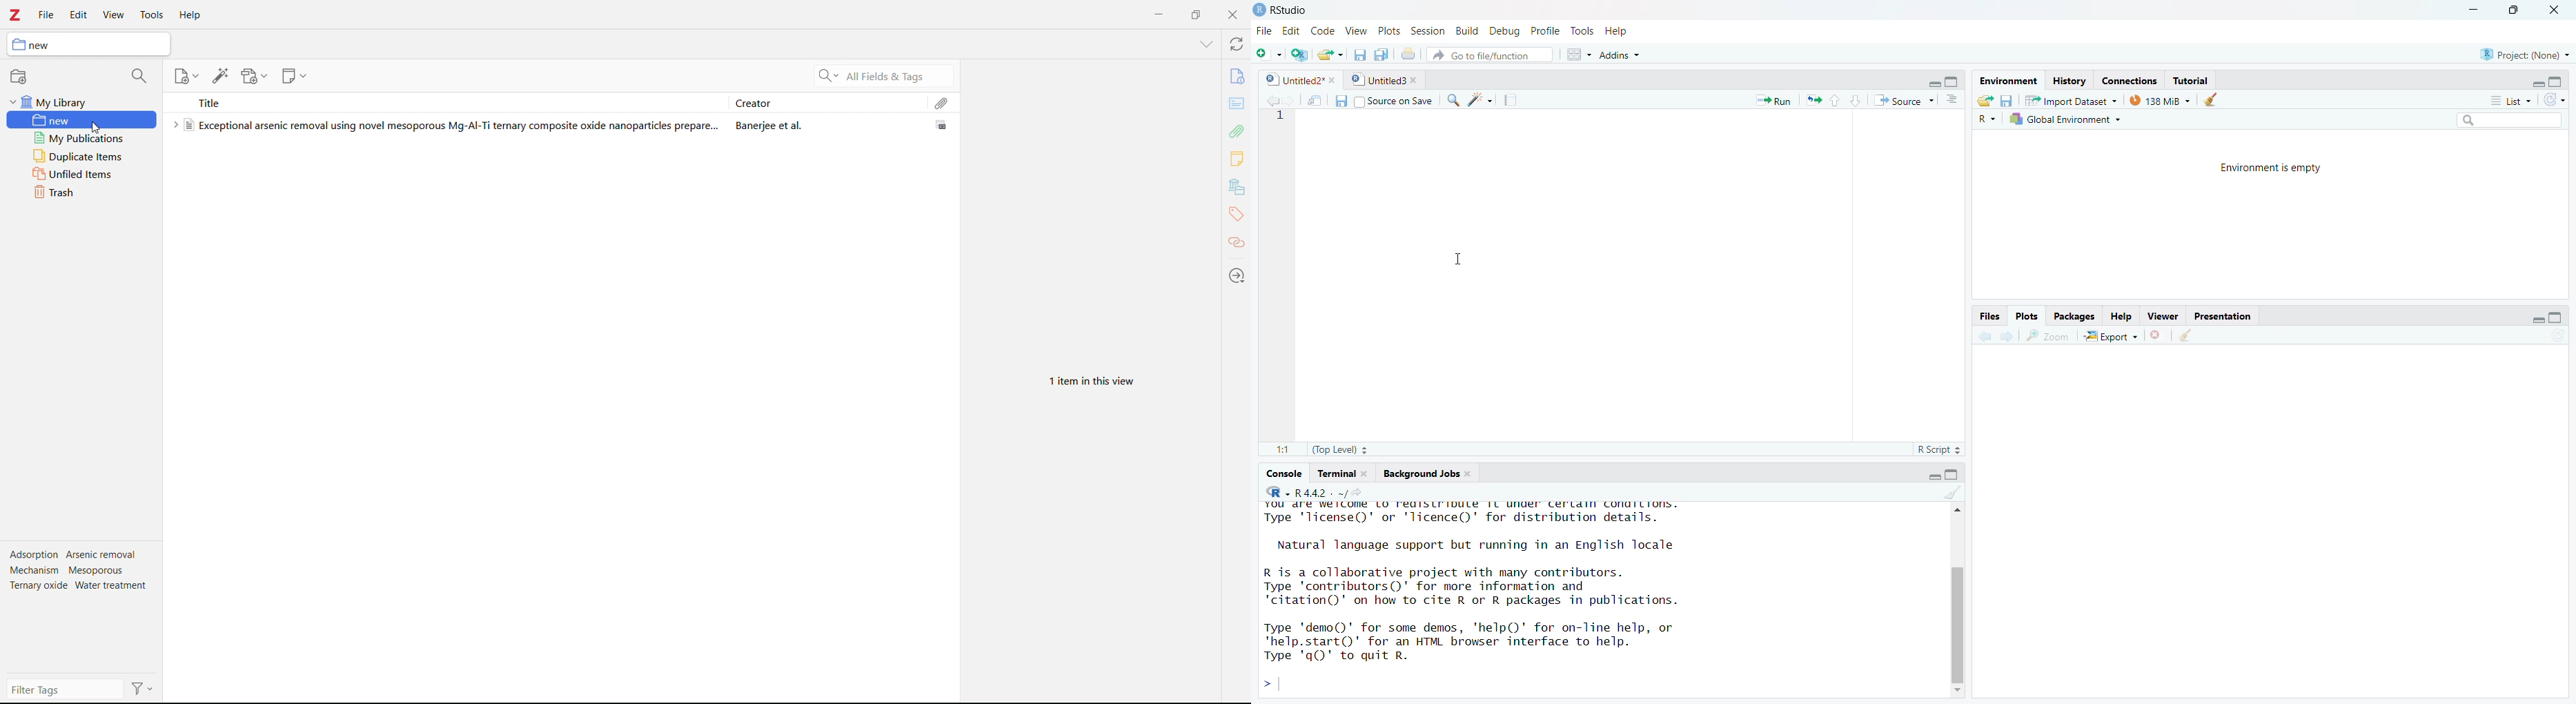  I want to click on Source, so click(1902, 101).